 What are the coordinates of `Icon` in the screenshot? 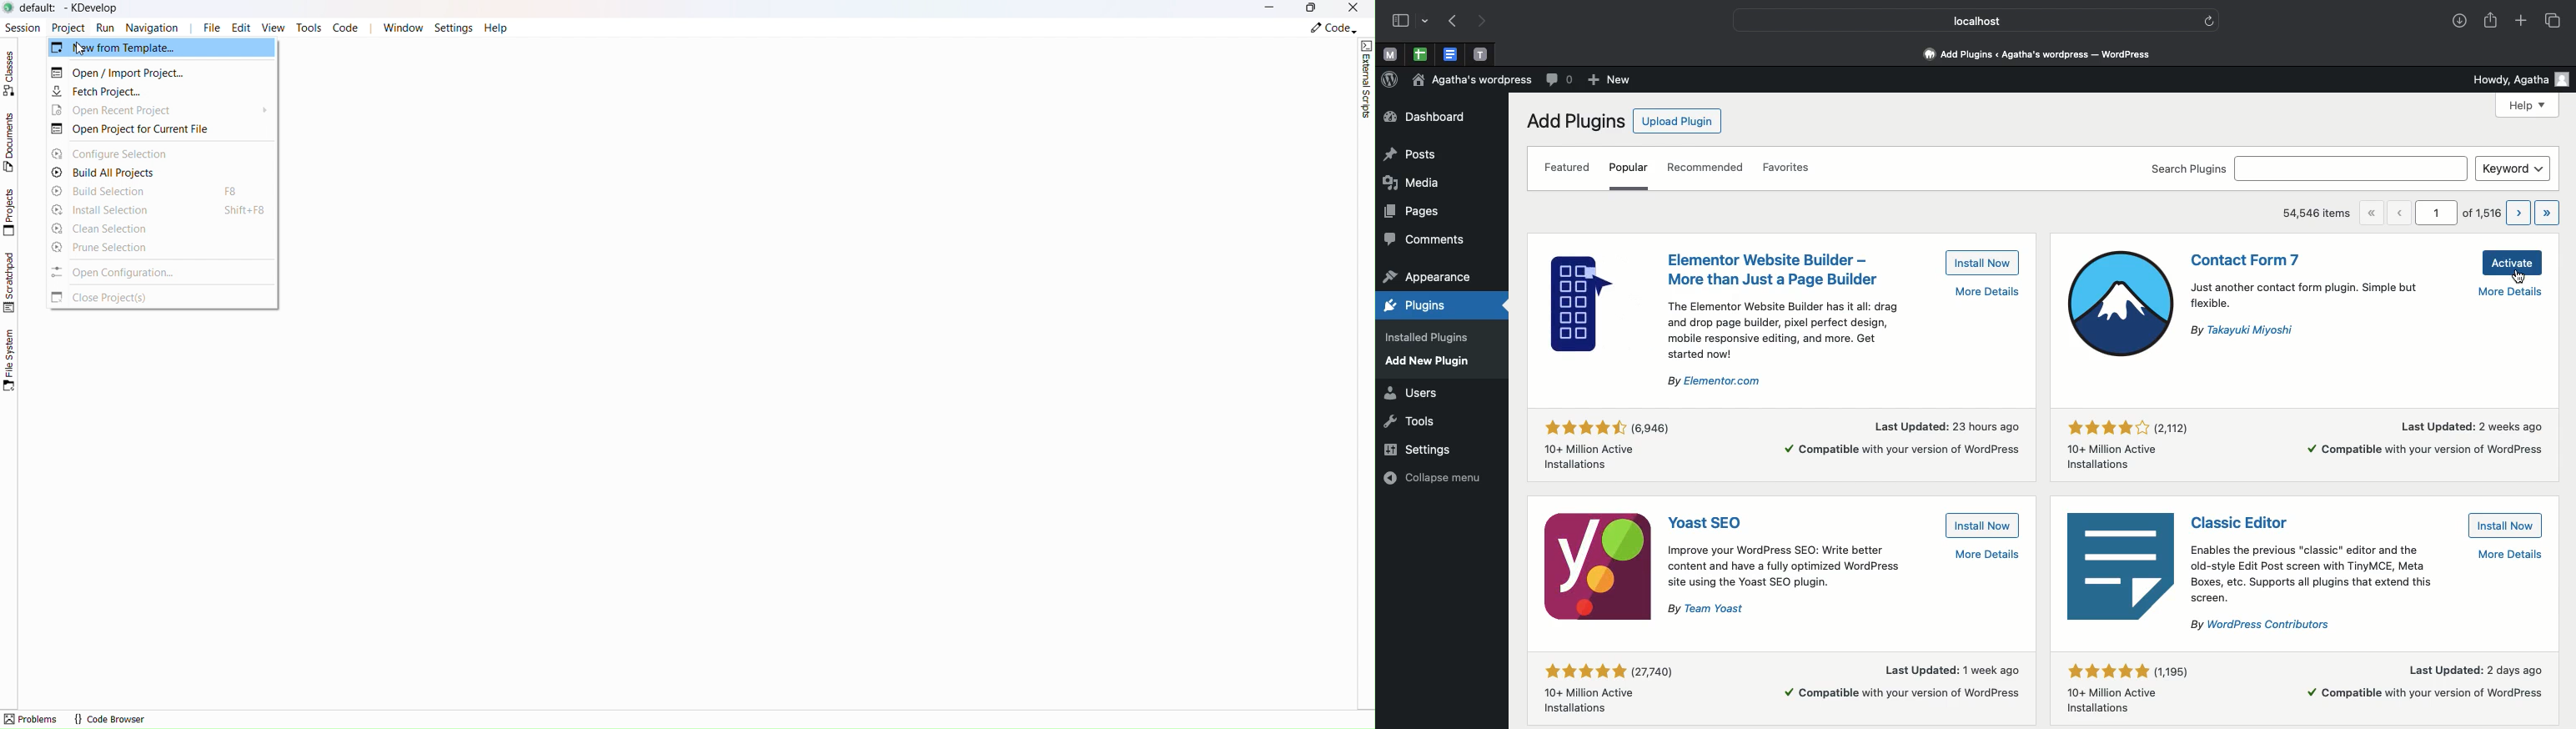 It's located at (1596, 566).